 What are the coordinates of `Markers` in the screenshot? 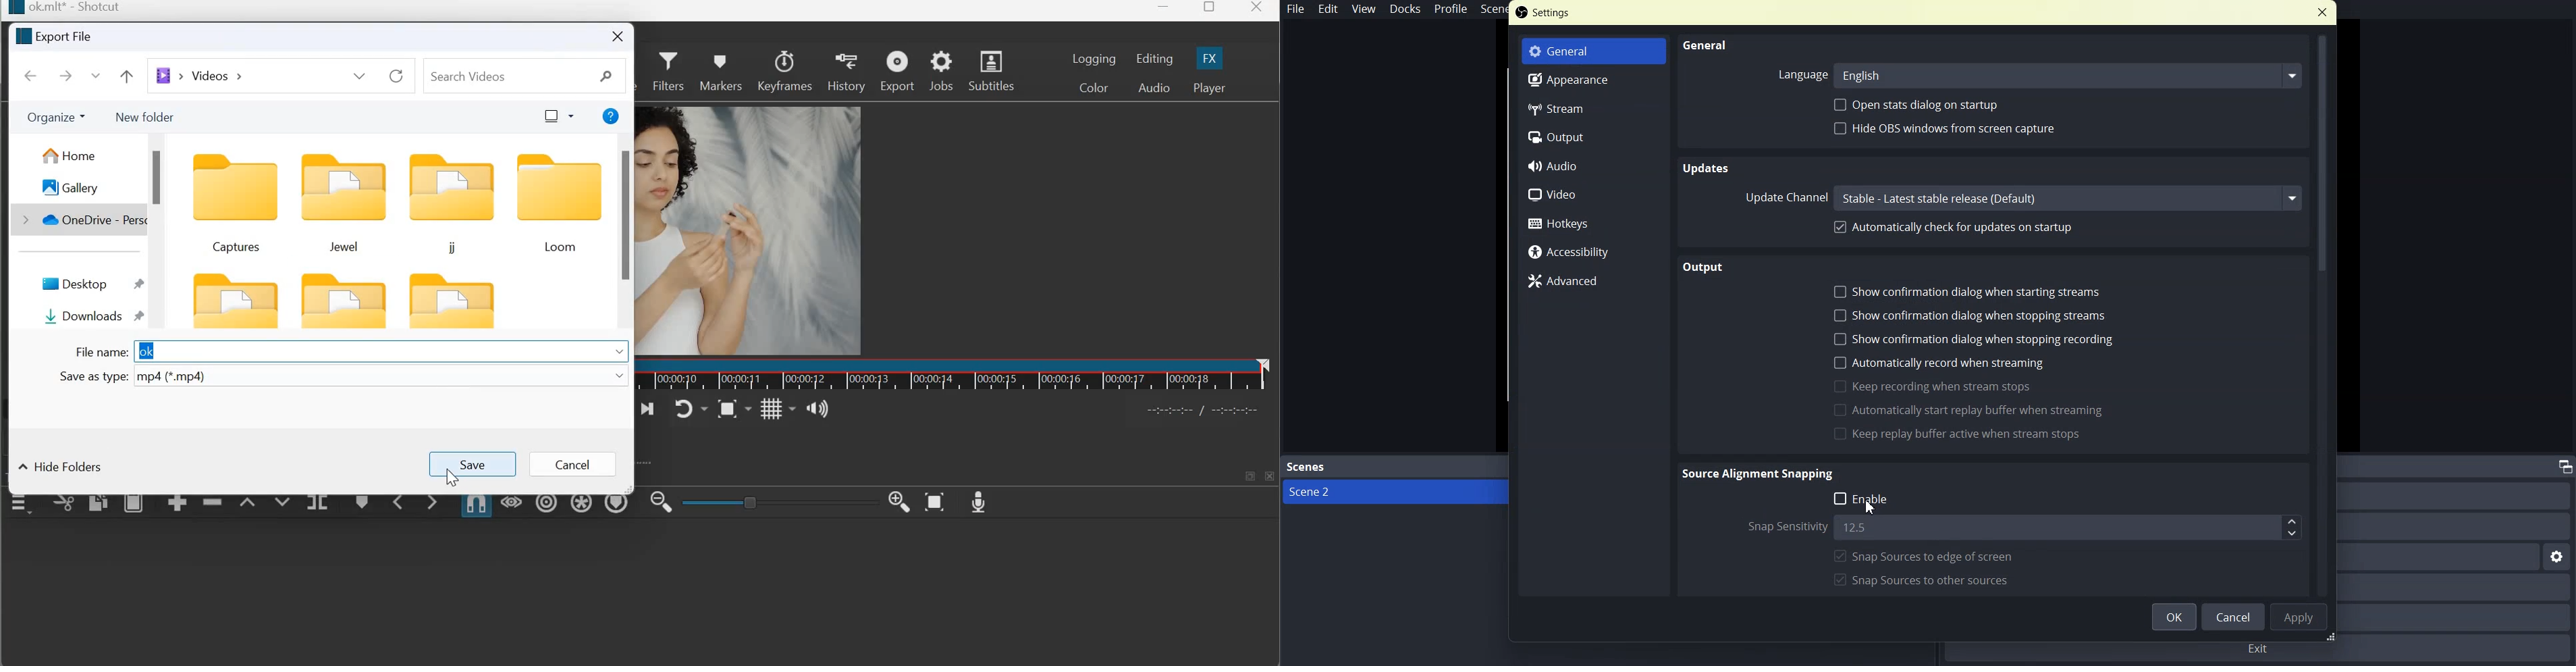 It's located at (720, 69).